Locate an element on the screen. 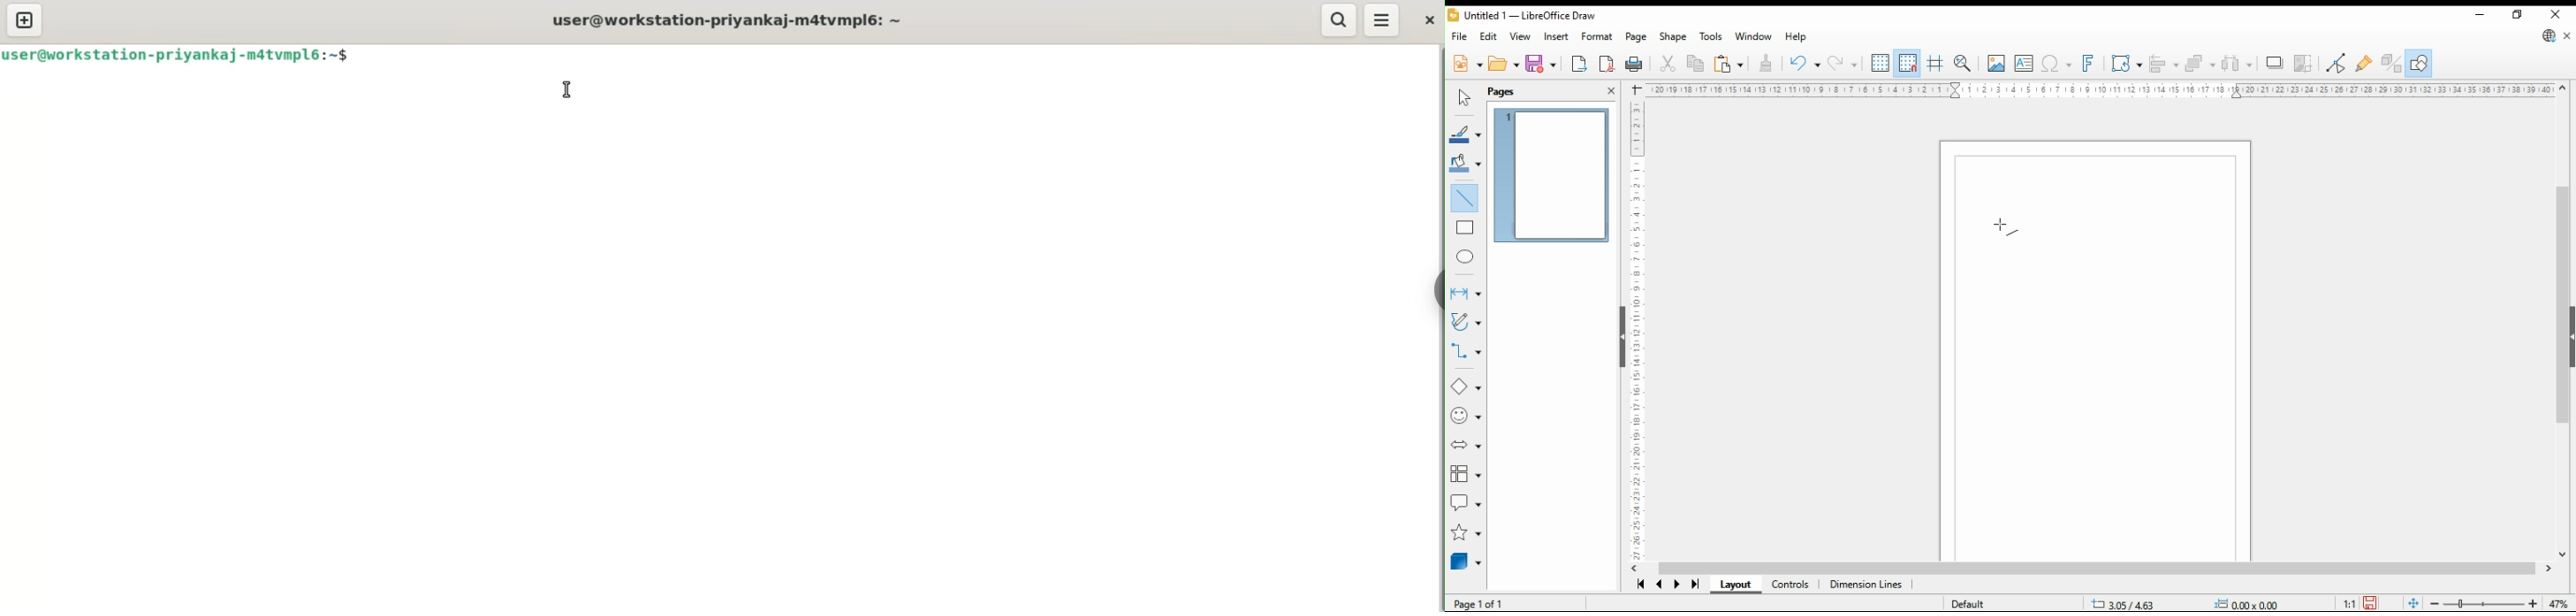 The height and width of the screenshot is (616, 2576). next page is located at coordinates (1676, 585).